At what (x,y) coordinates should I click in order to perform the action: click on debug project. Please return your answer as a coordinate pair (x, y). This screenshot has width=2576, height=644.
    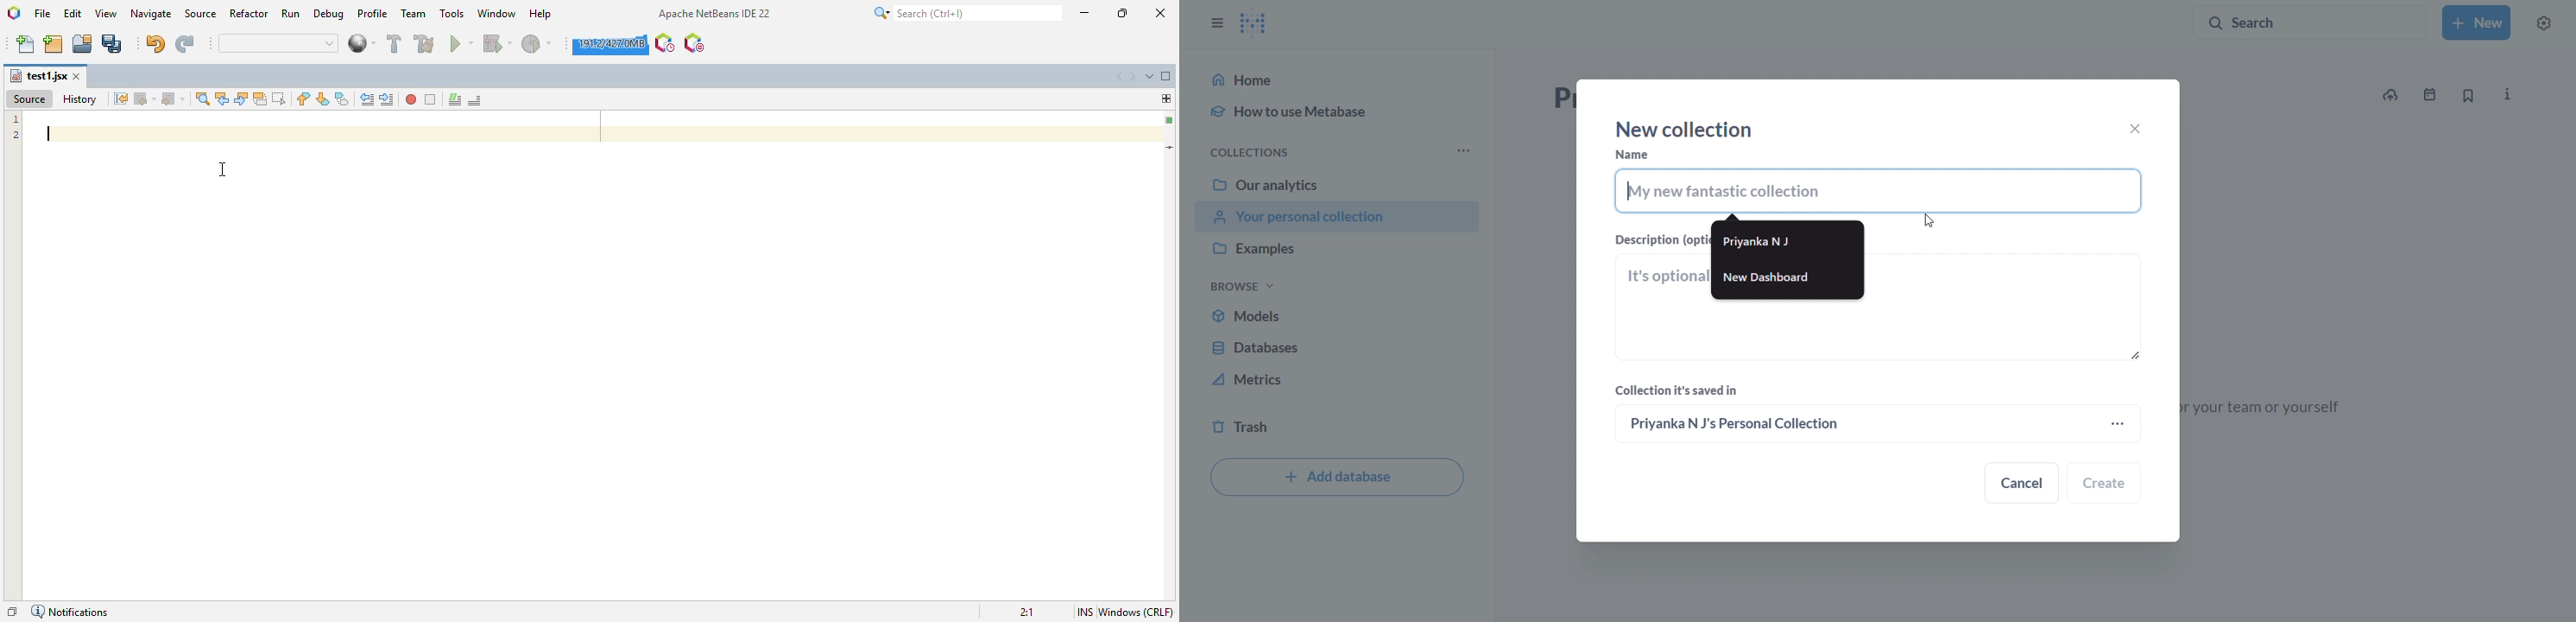
    Looking at the image, I should click on (498, 43).